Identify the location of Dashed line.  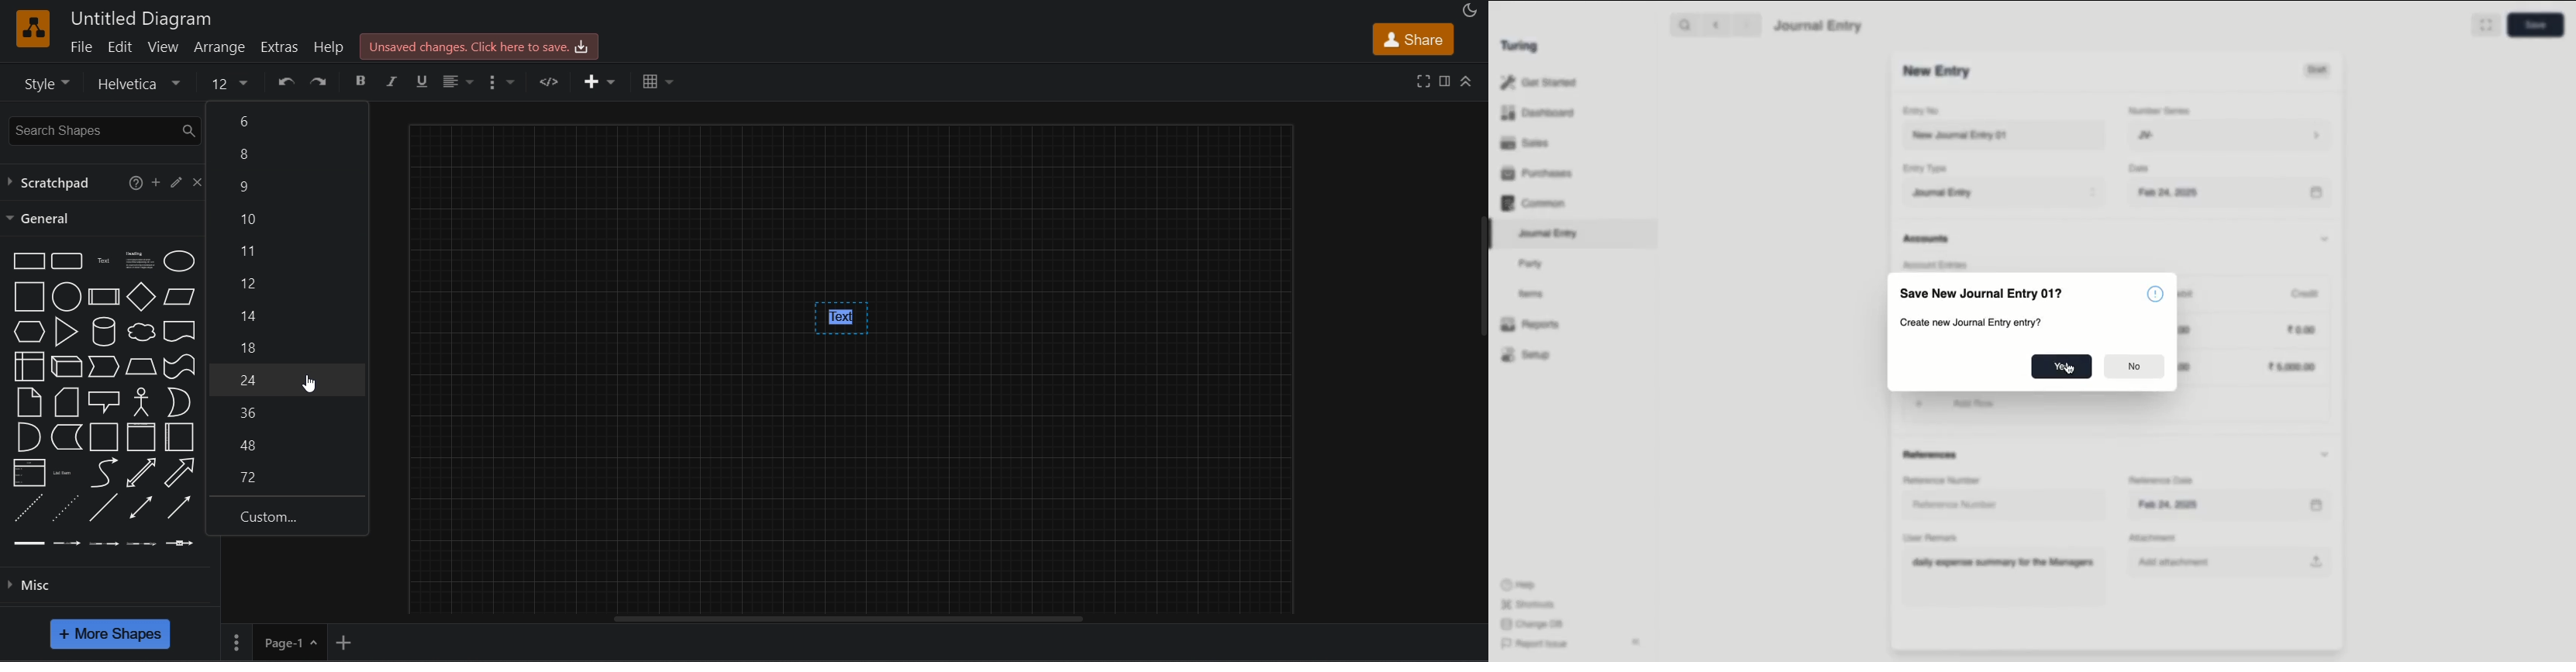
(29, 507).